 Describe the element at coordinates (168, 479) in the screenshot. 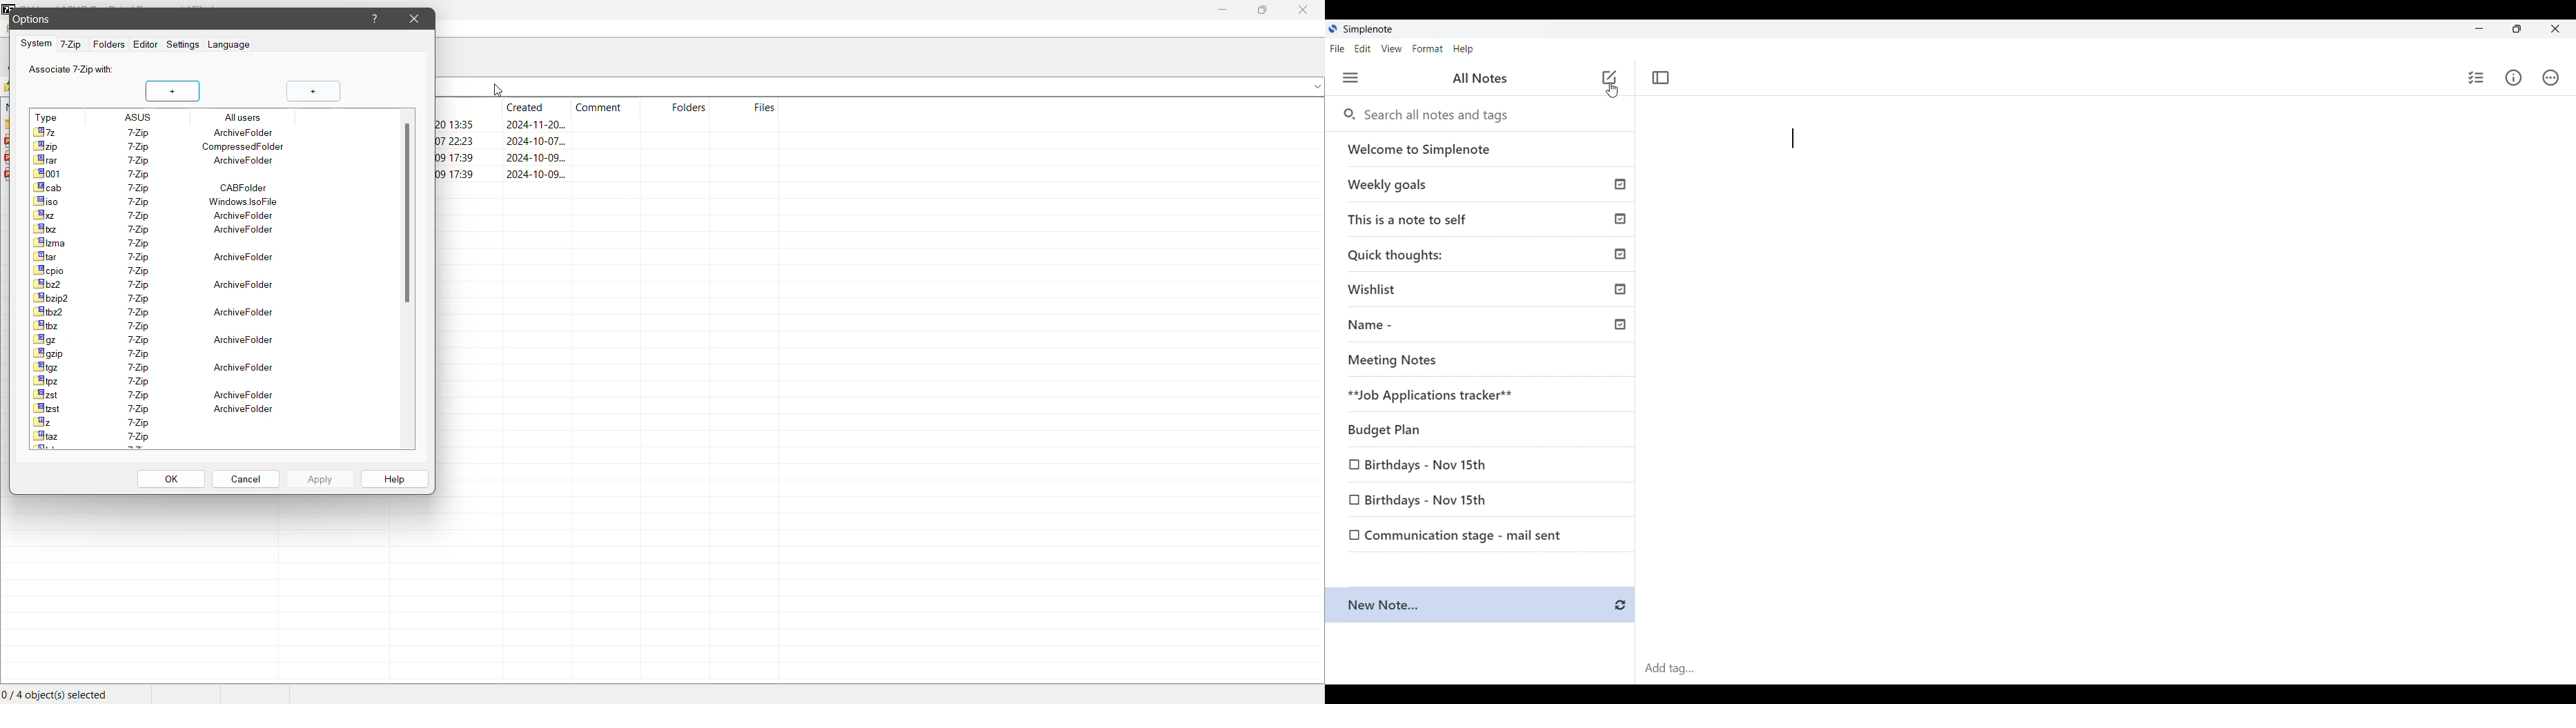

I see `OK` at that location.